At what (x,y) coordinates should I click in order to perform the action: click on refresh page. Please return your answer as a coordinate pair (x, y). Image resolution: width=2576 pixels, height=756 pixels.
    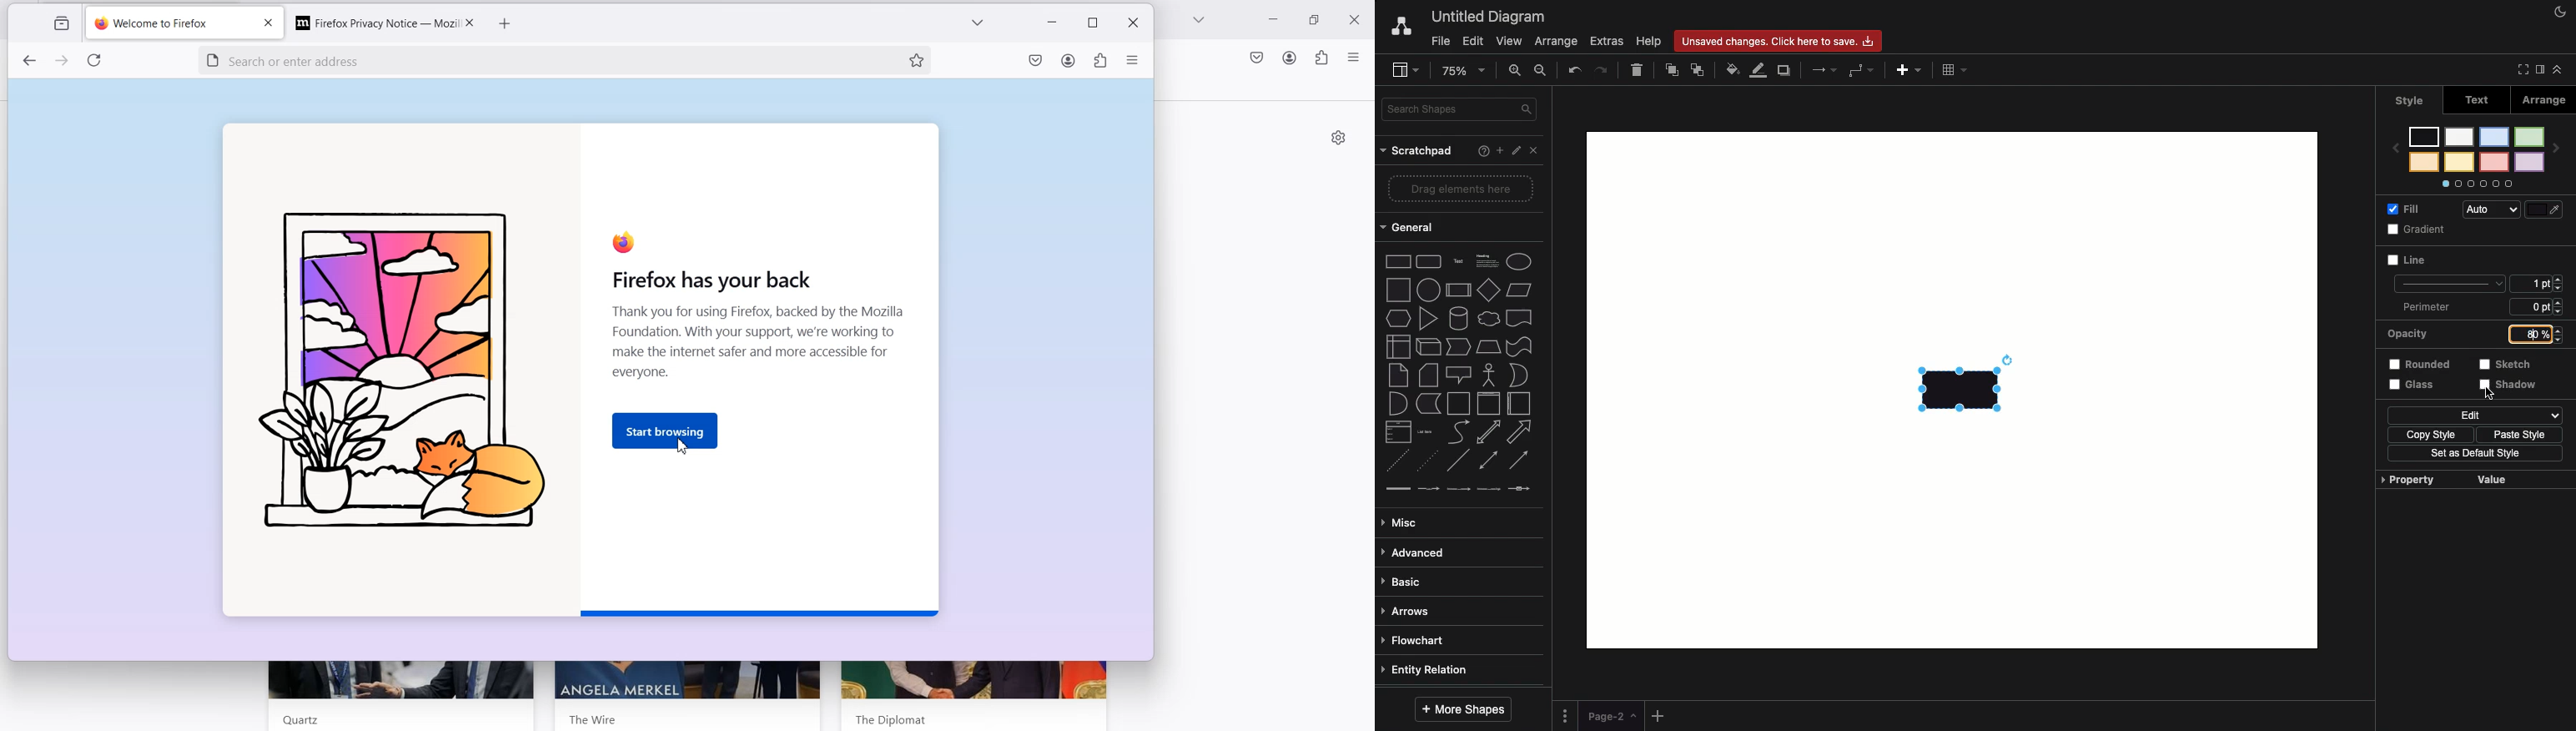
    Looking at the image, I should click on (97, 62).